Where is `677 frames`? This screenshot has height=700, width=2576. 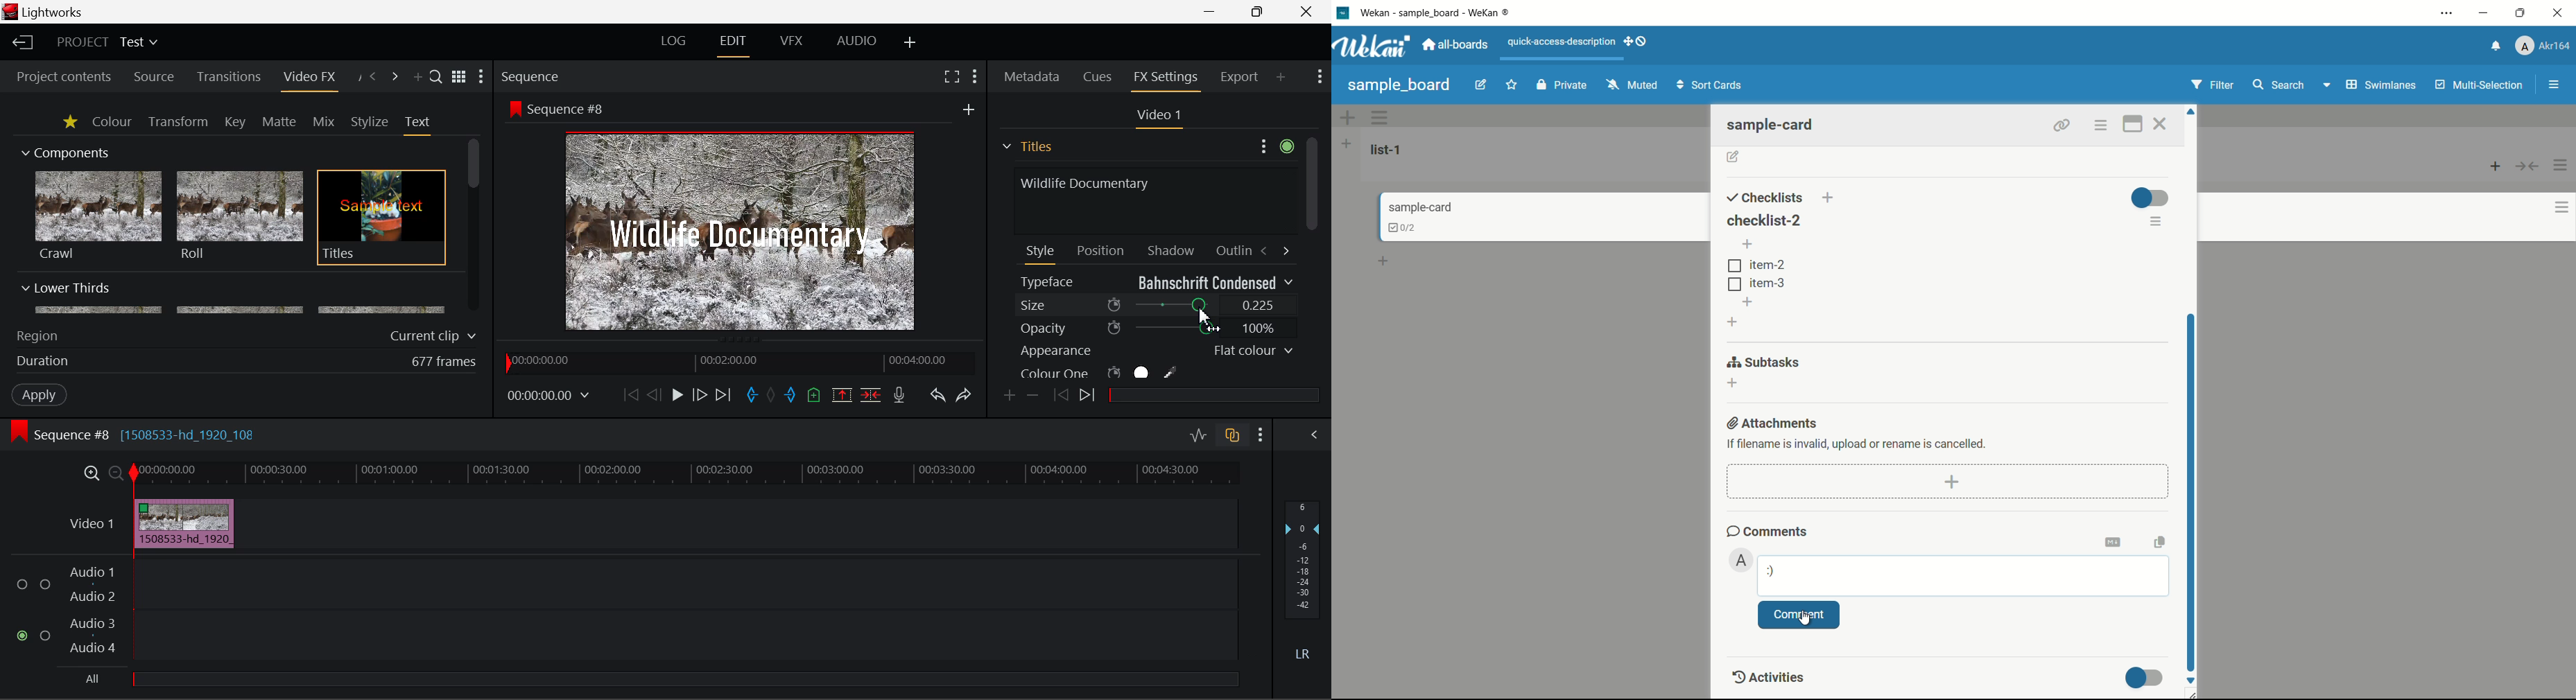
677 frames is located at coordinates (444, 362).